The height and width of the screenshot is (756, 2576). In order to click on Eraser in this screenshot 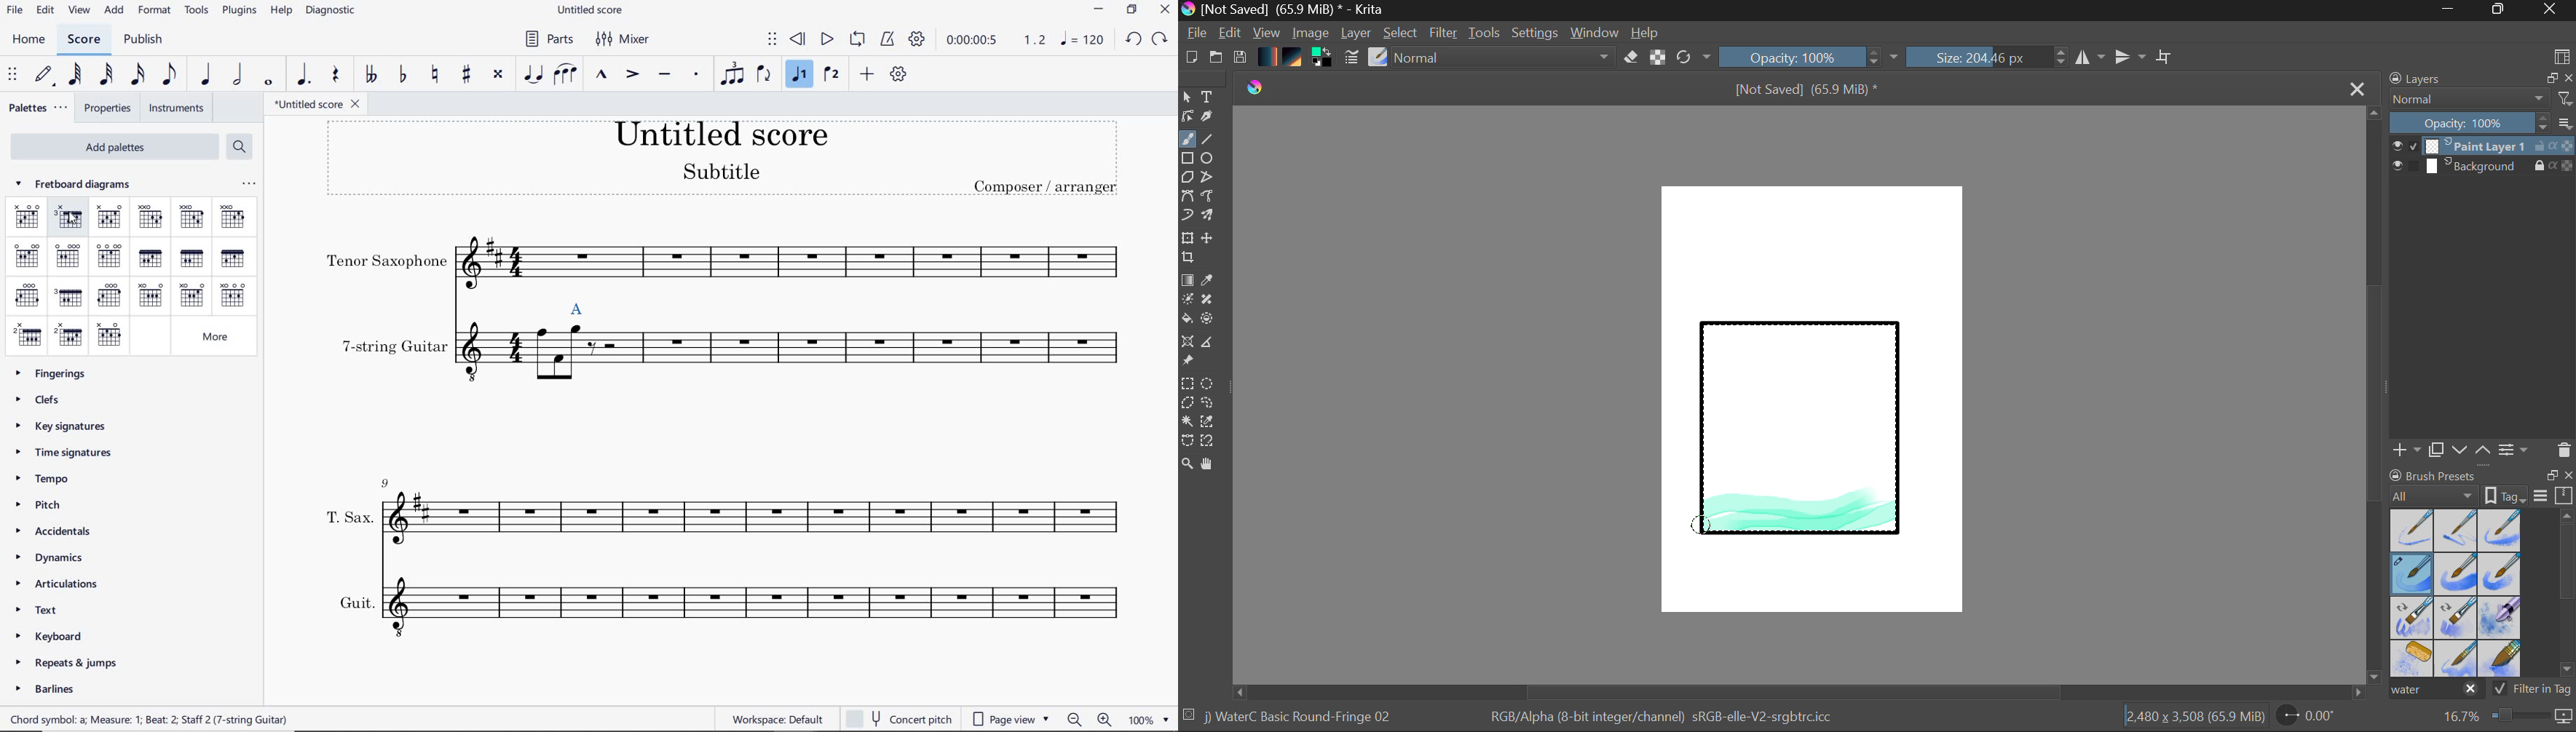, I will do `click(1632, 57)`.